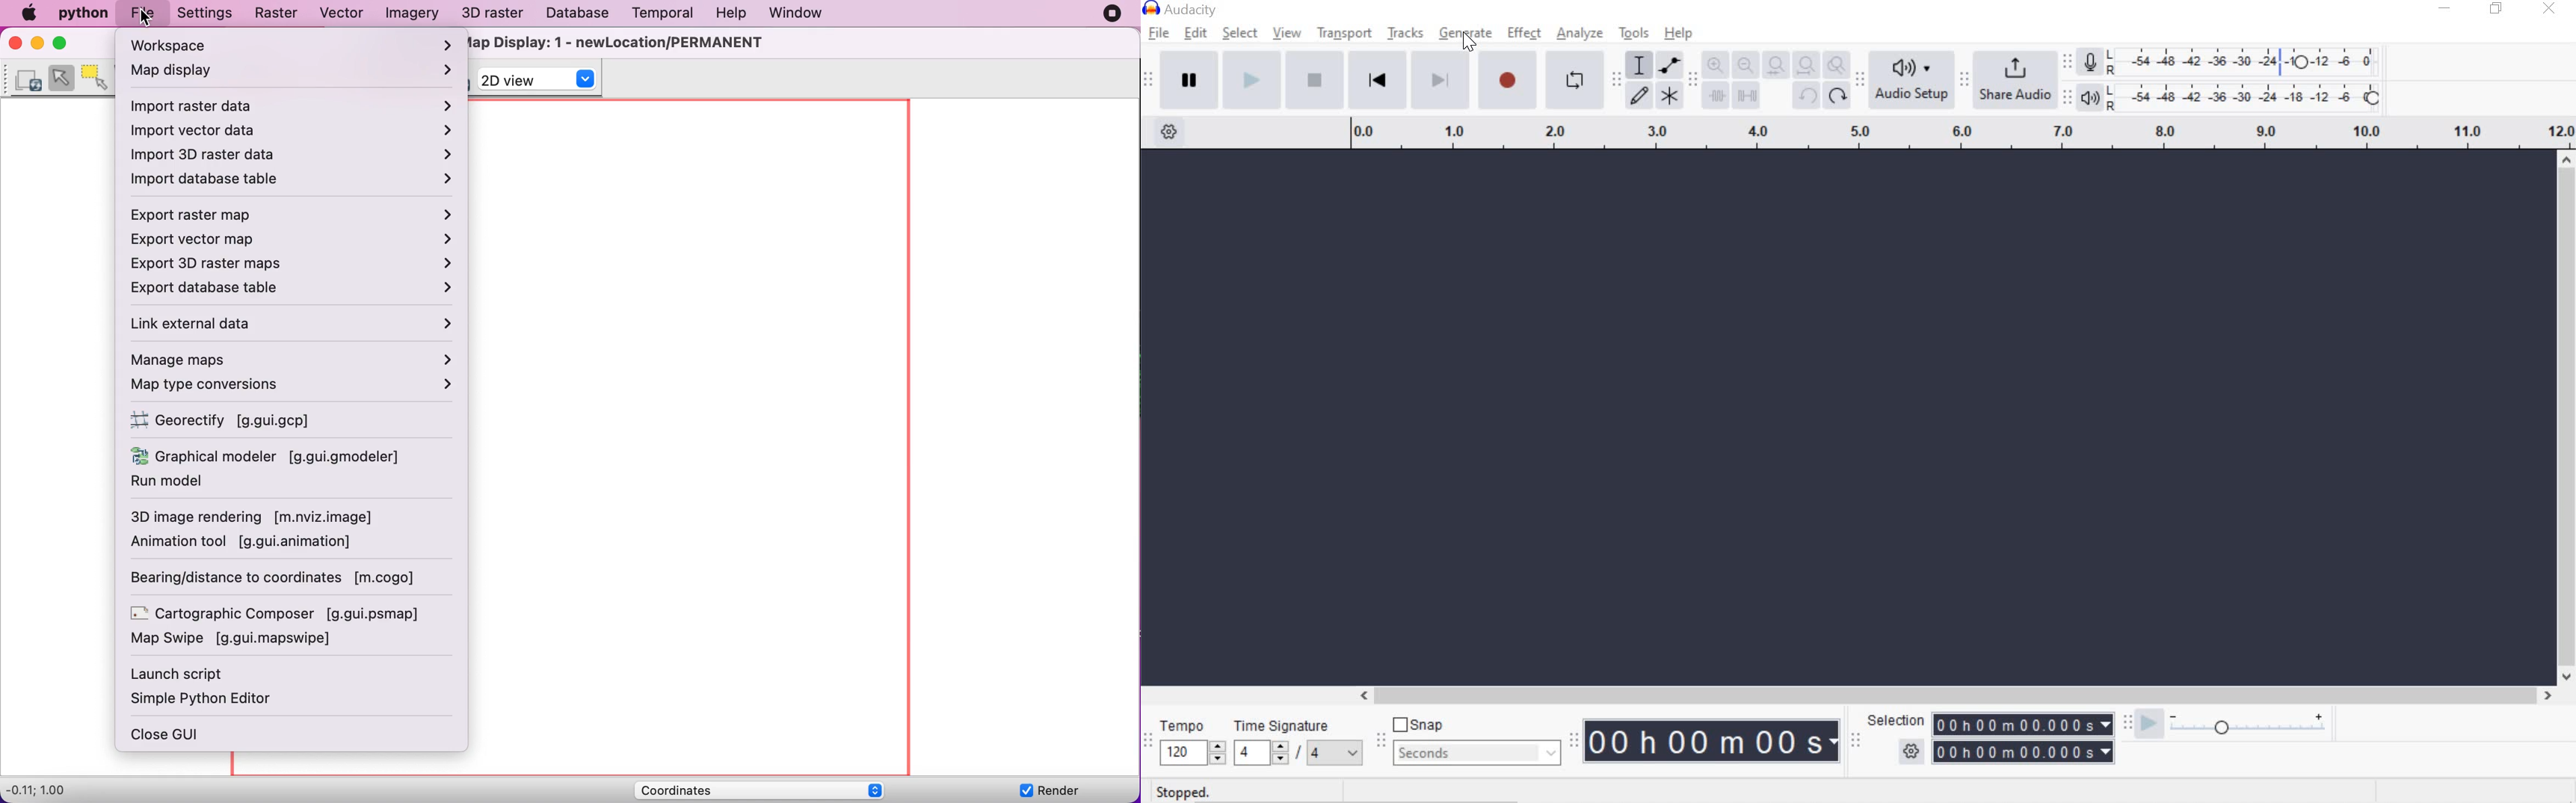 The image size is (2576, 812). What do you see at coordinates (1189, 79) in the screenshot?
I see `pause` at bounding box center [1189, 79].